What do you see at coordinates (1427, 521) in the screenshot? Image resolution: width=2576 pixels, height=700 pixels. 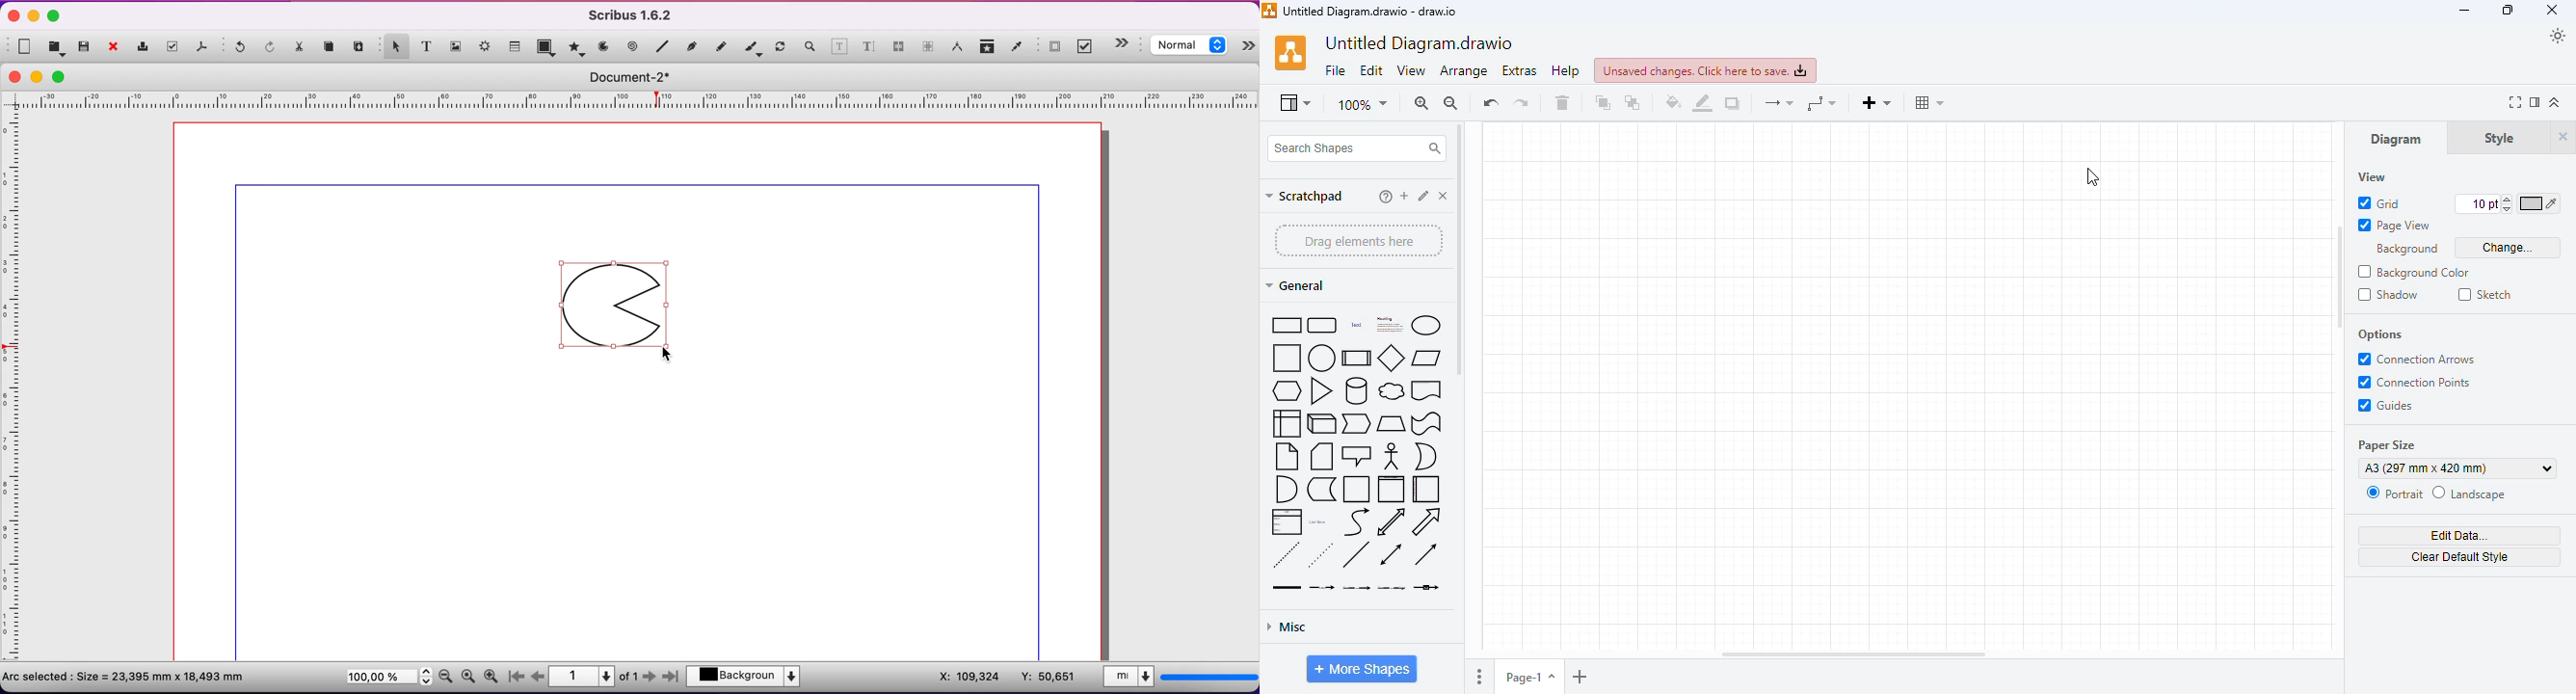 I see `arrow` at bounding box center [1427, 521].